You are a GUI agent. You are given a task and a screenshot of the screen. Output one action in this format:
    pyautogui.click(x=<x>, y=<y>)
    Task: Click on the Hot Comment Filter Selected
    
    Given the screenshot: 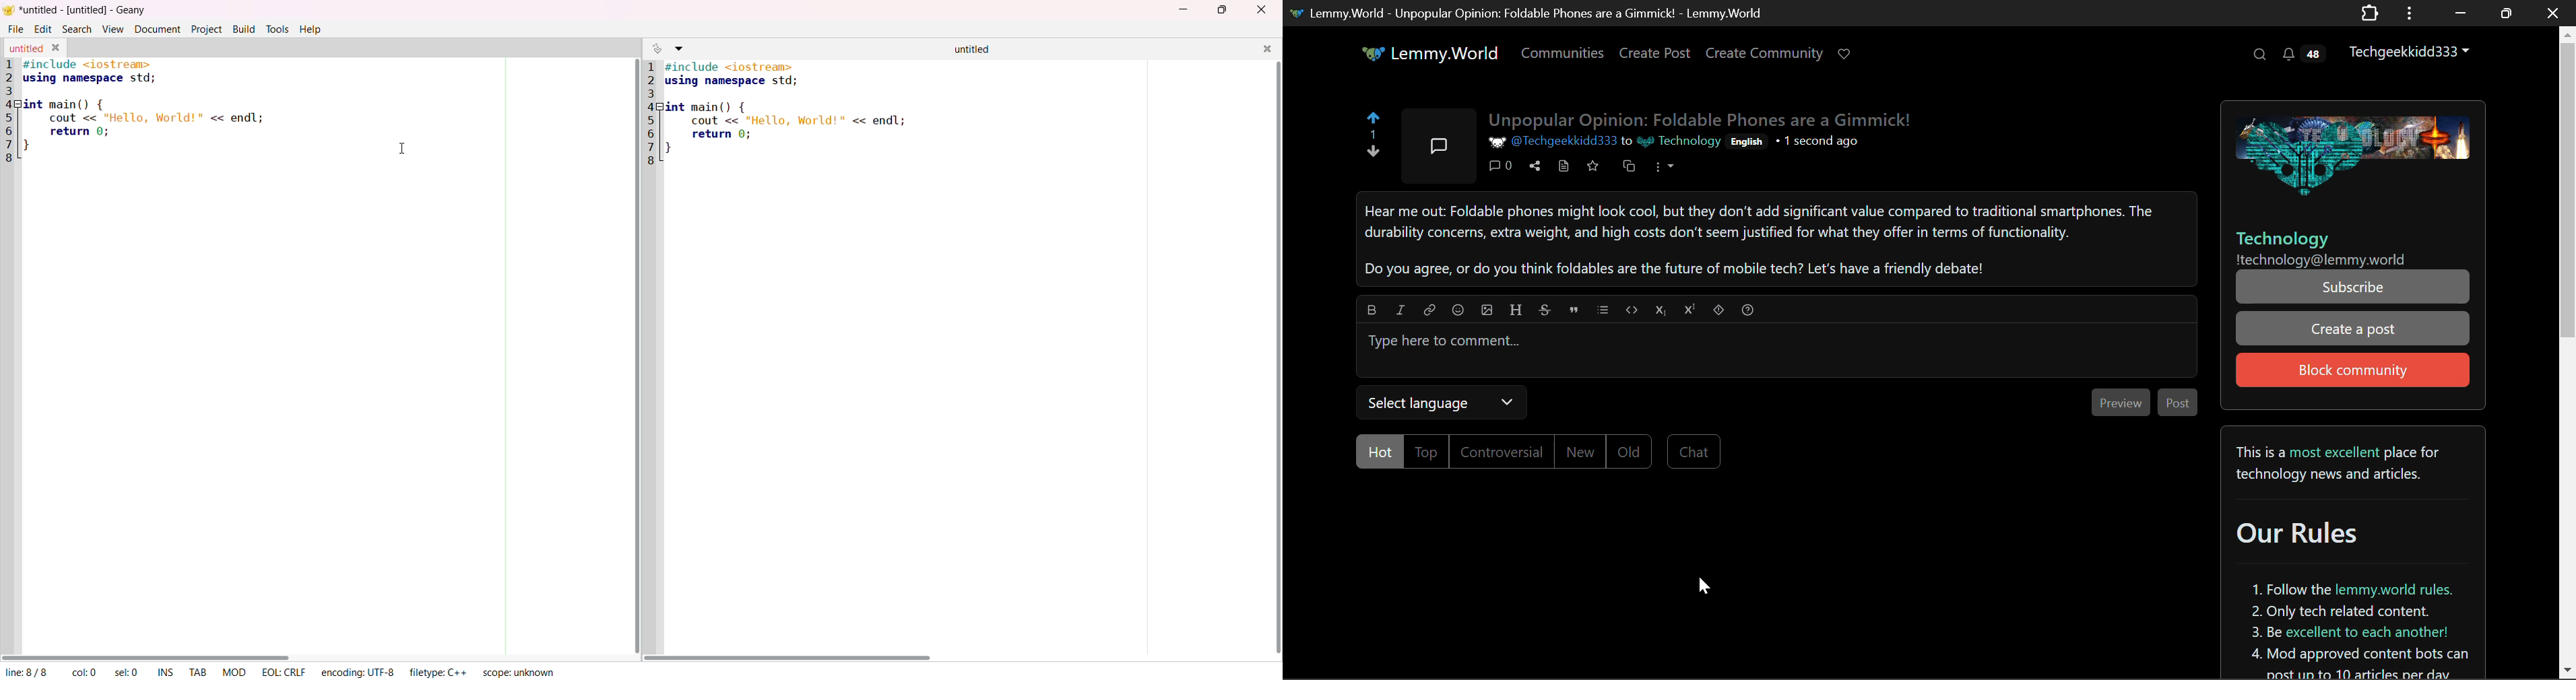 What is the action you would take?
    pyautogui.click(x=1377, y=452)
    